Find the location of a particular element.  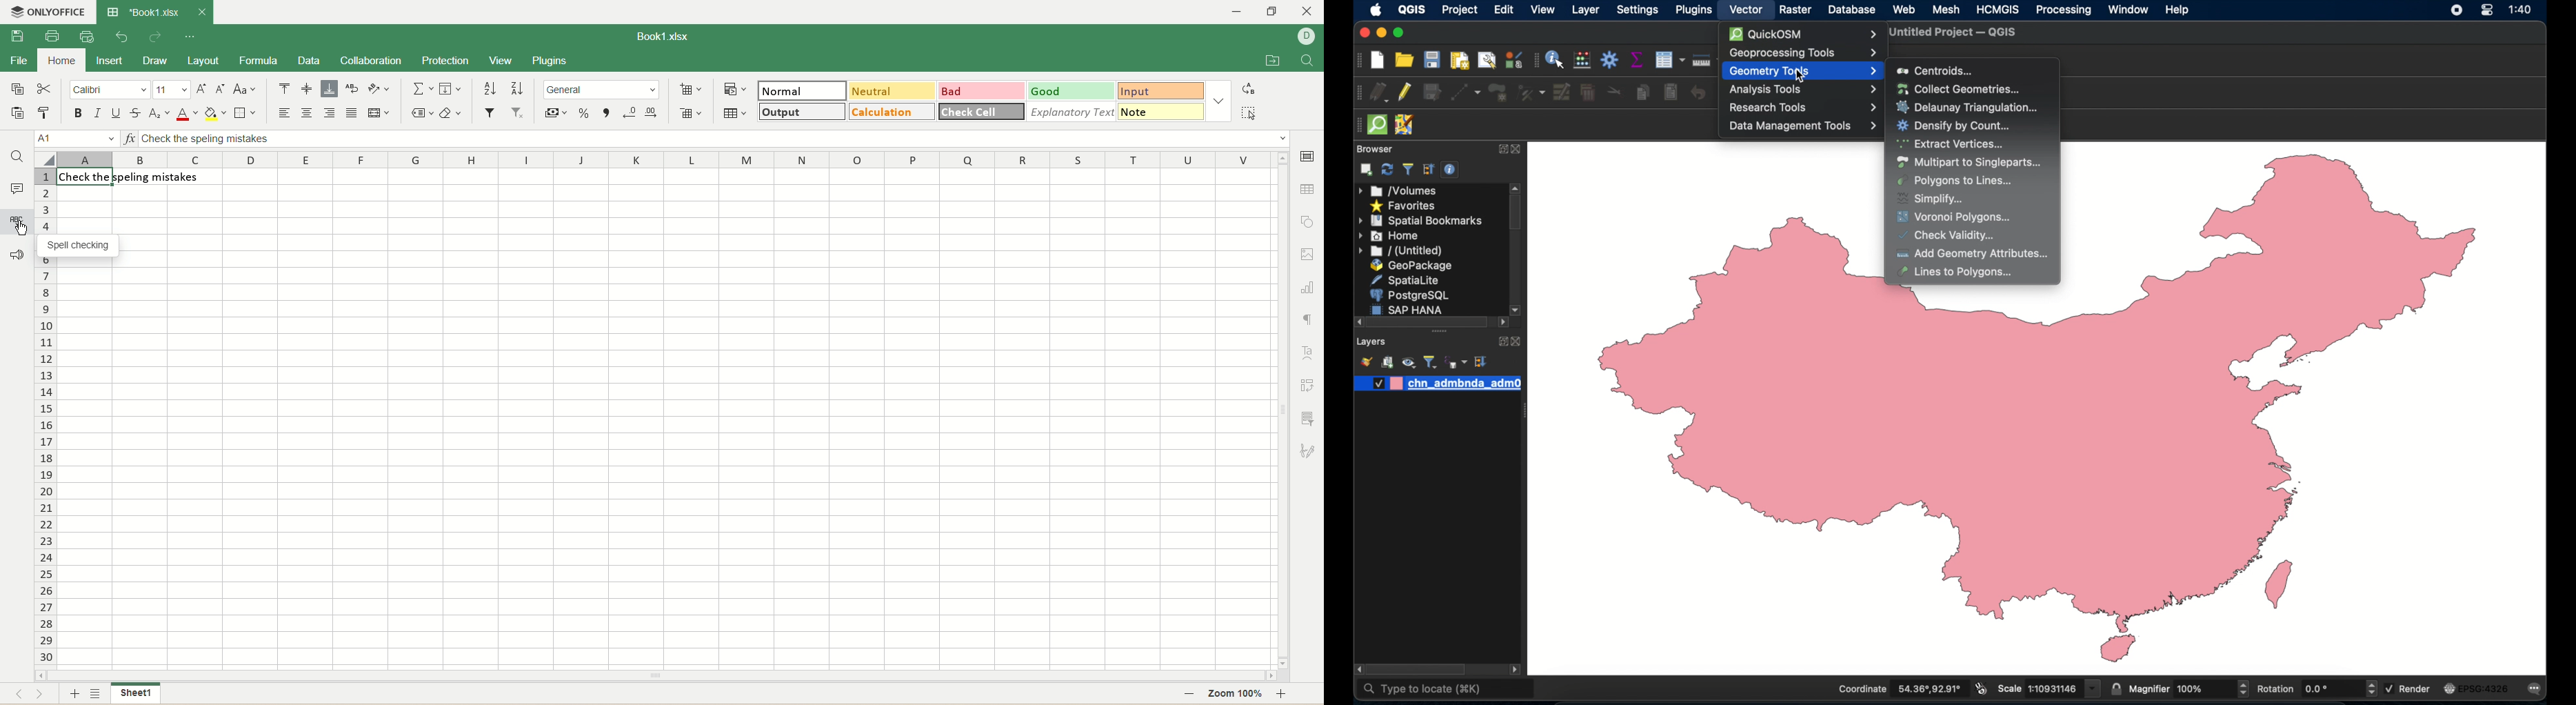

scroll box is located at coordinates (1515, 215).